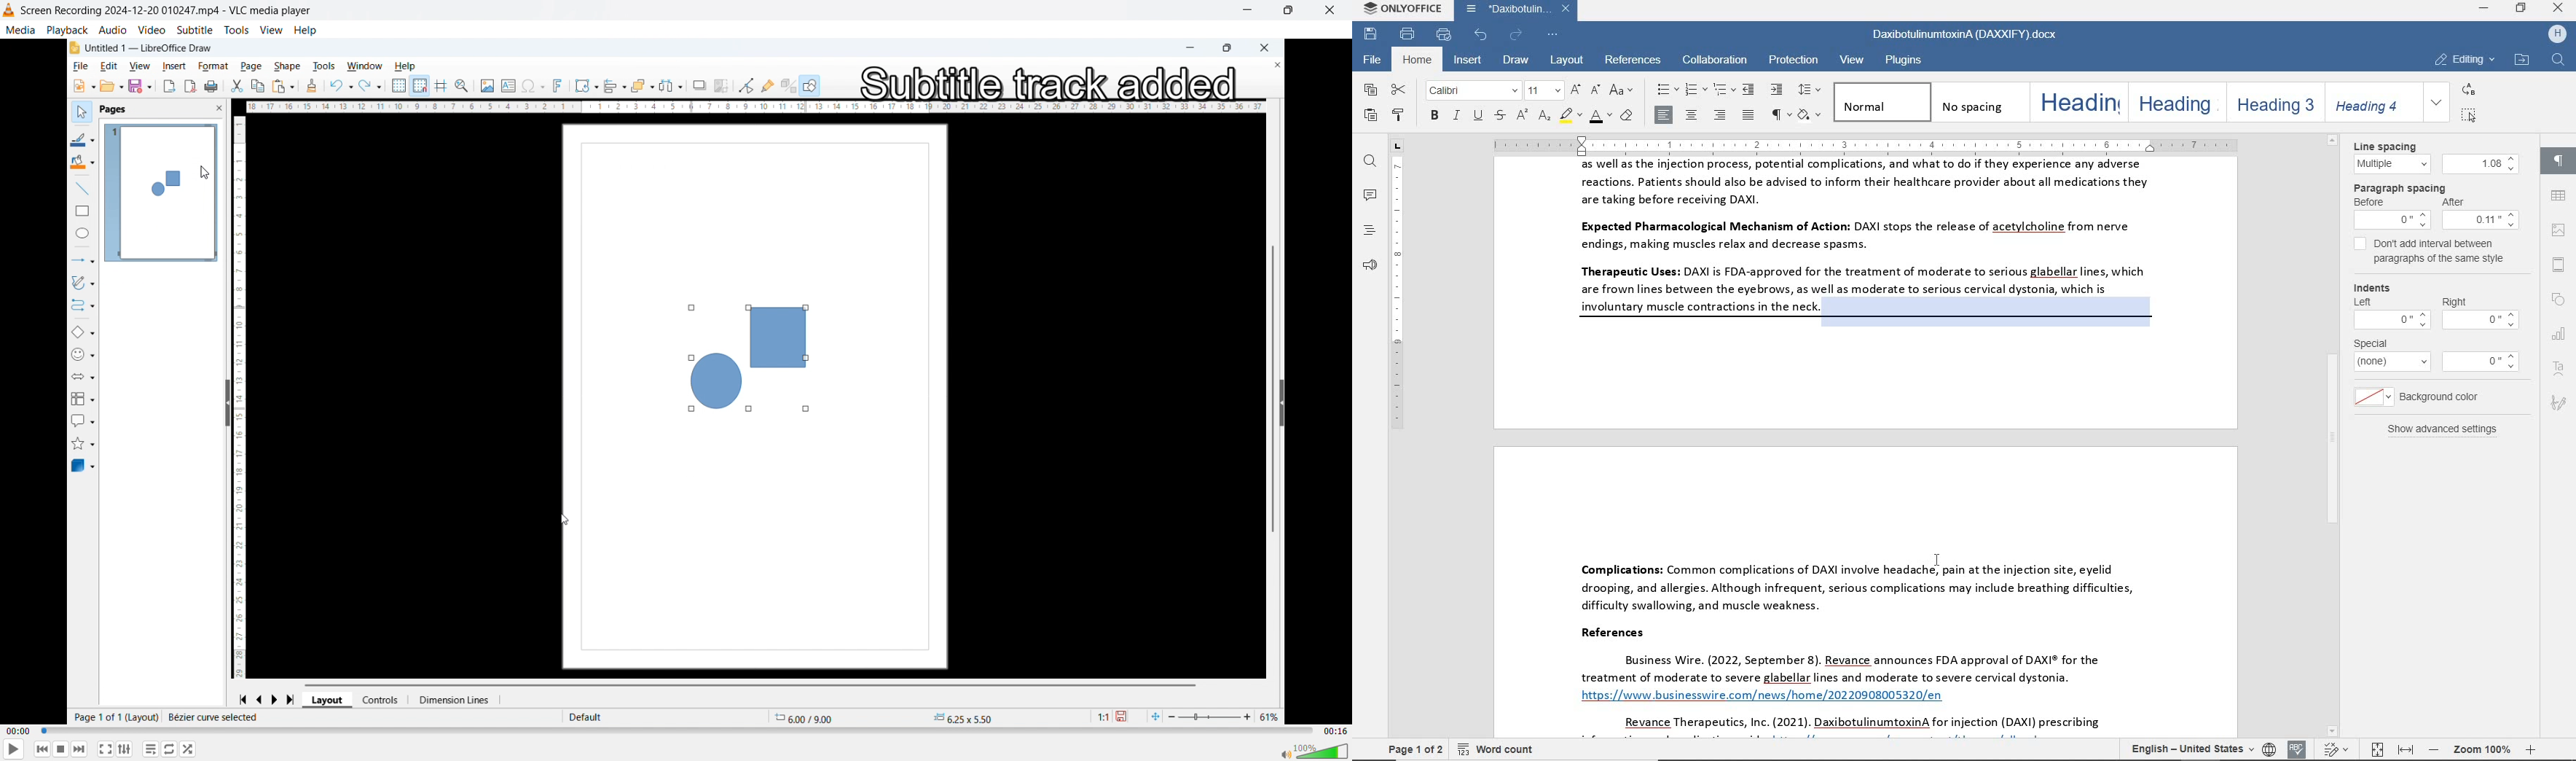  What do you see at coordinates (2374, 749) in the screenshot?
I see `fit to page` at bounding box center [2374, 749].